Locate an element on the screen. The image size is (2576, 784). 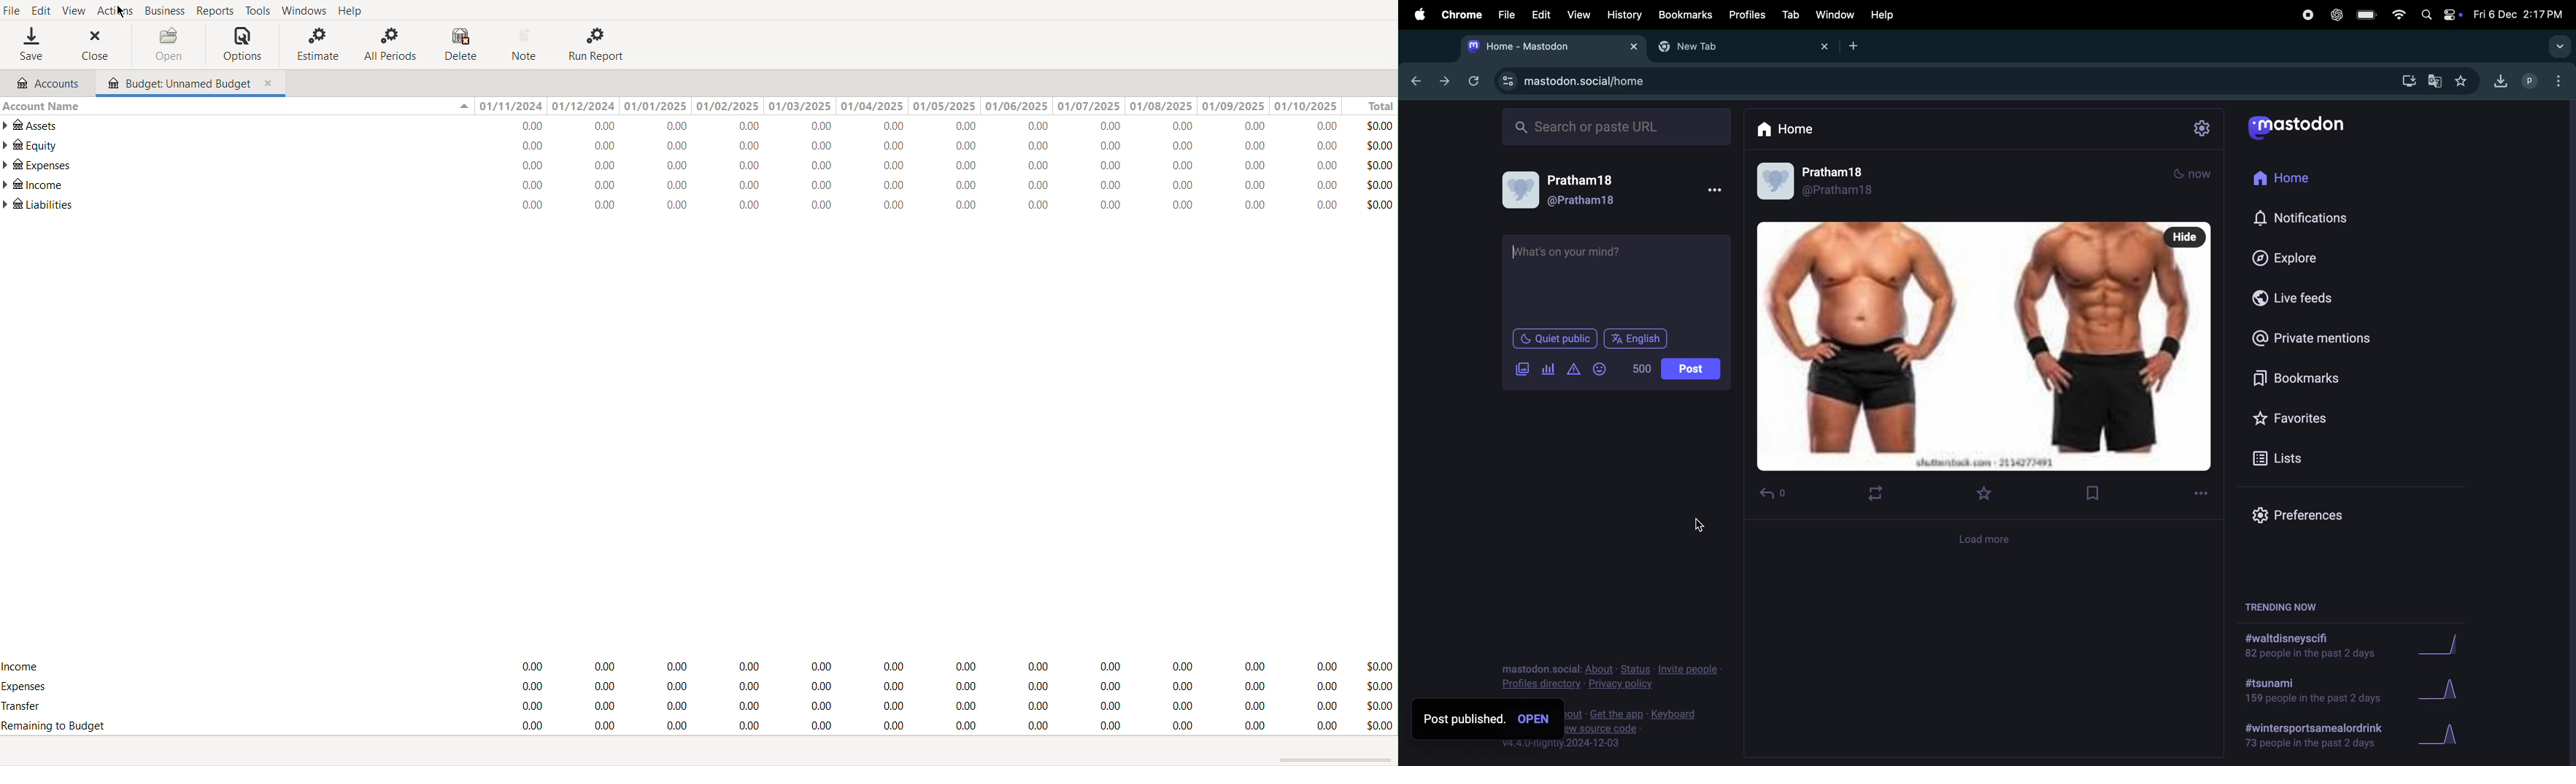
translate is located at coordinates (2438, 82).